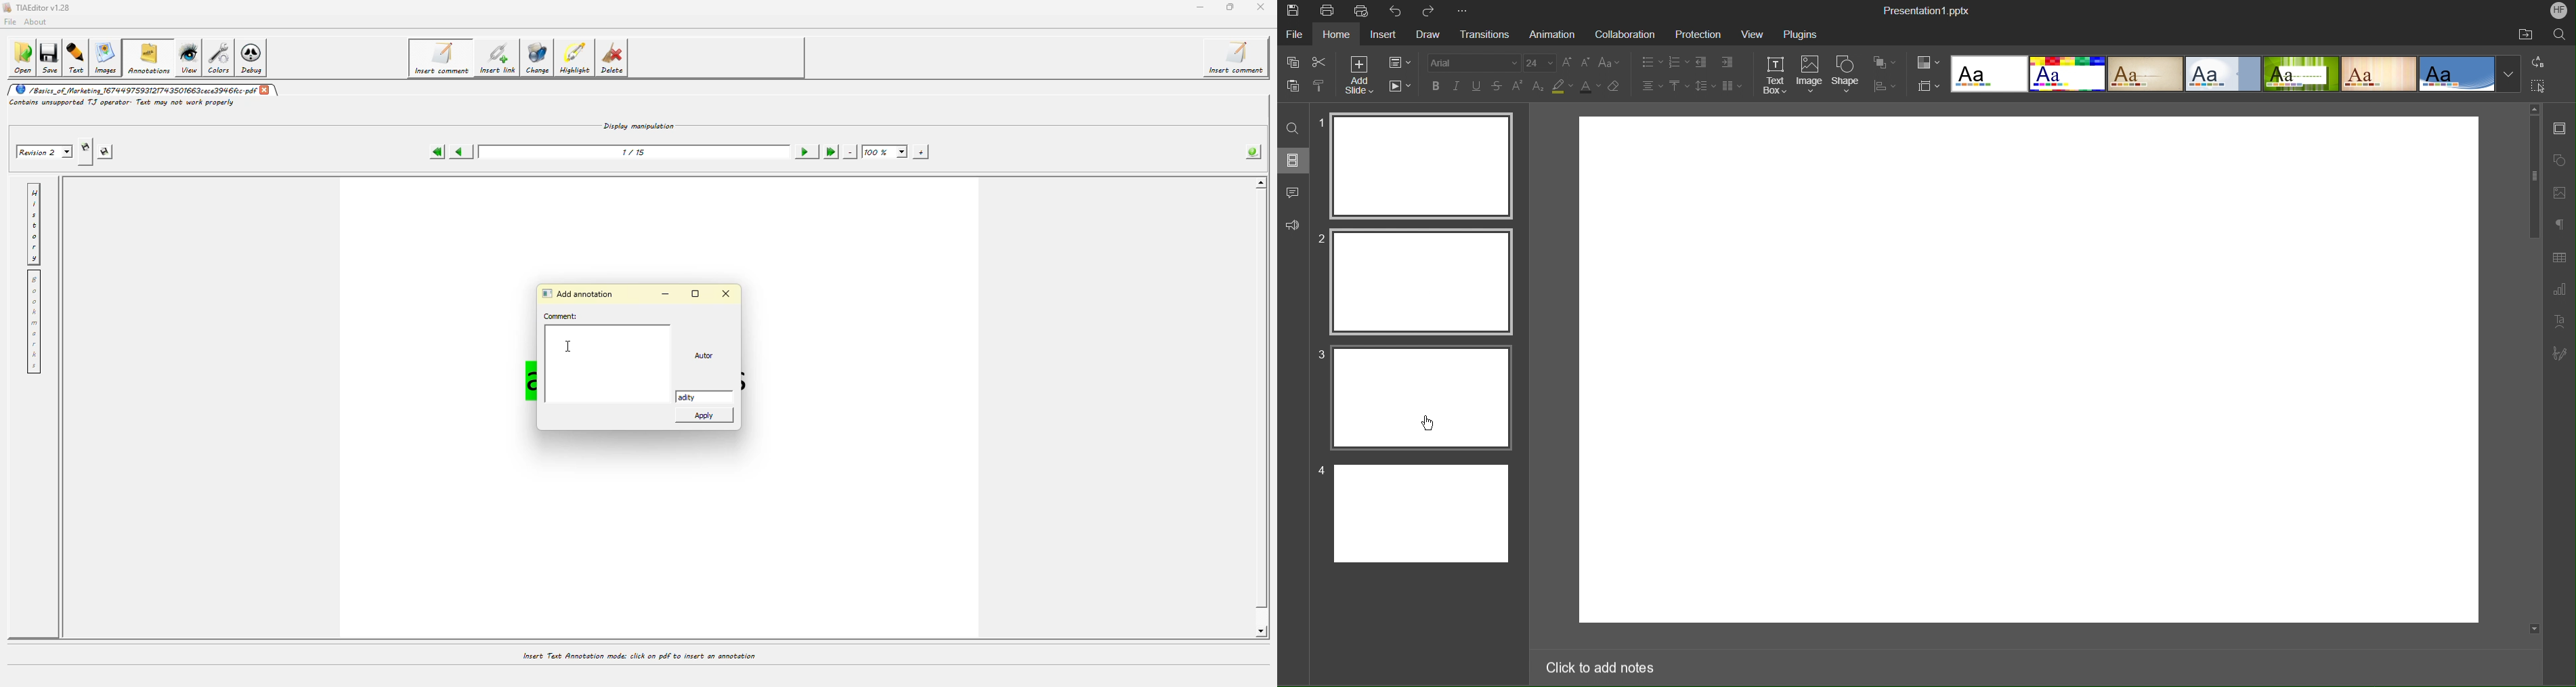 The height and width of the screenshot is (700, 2576). Describe the element at coordinates (2558, 288) in the screenshot. I see `Graph Settings` at that location.